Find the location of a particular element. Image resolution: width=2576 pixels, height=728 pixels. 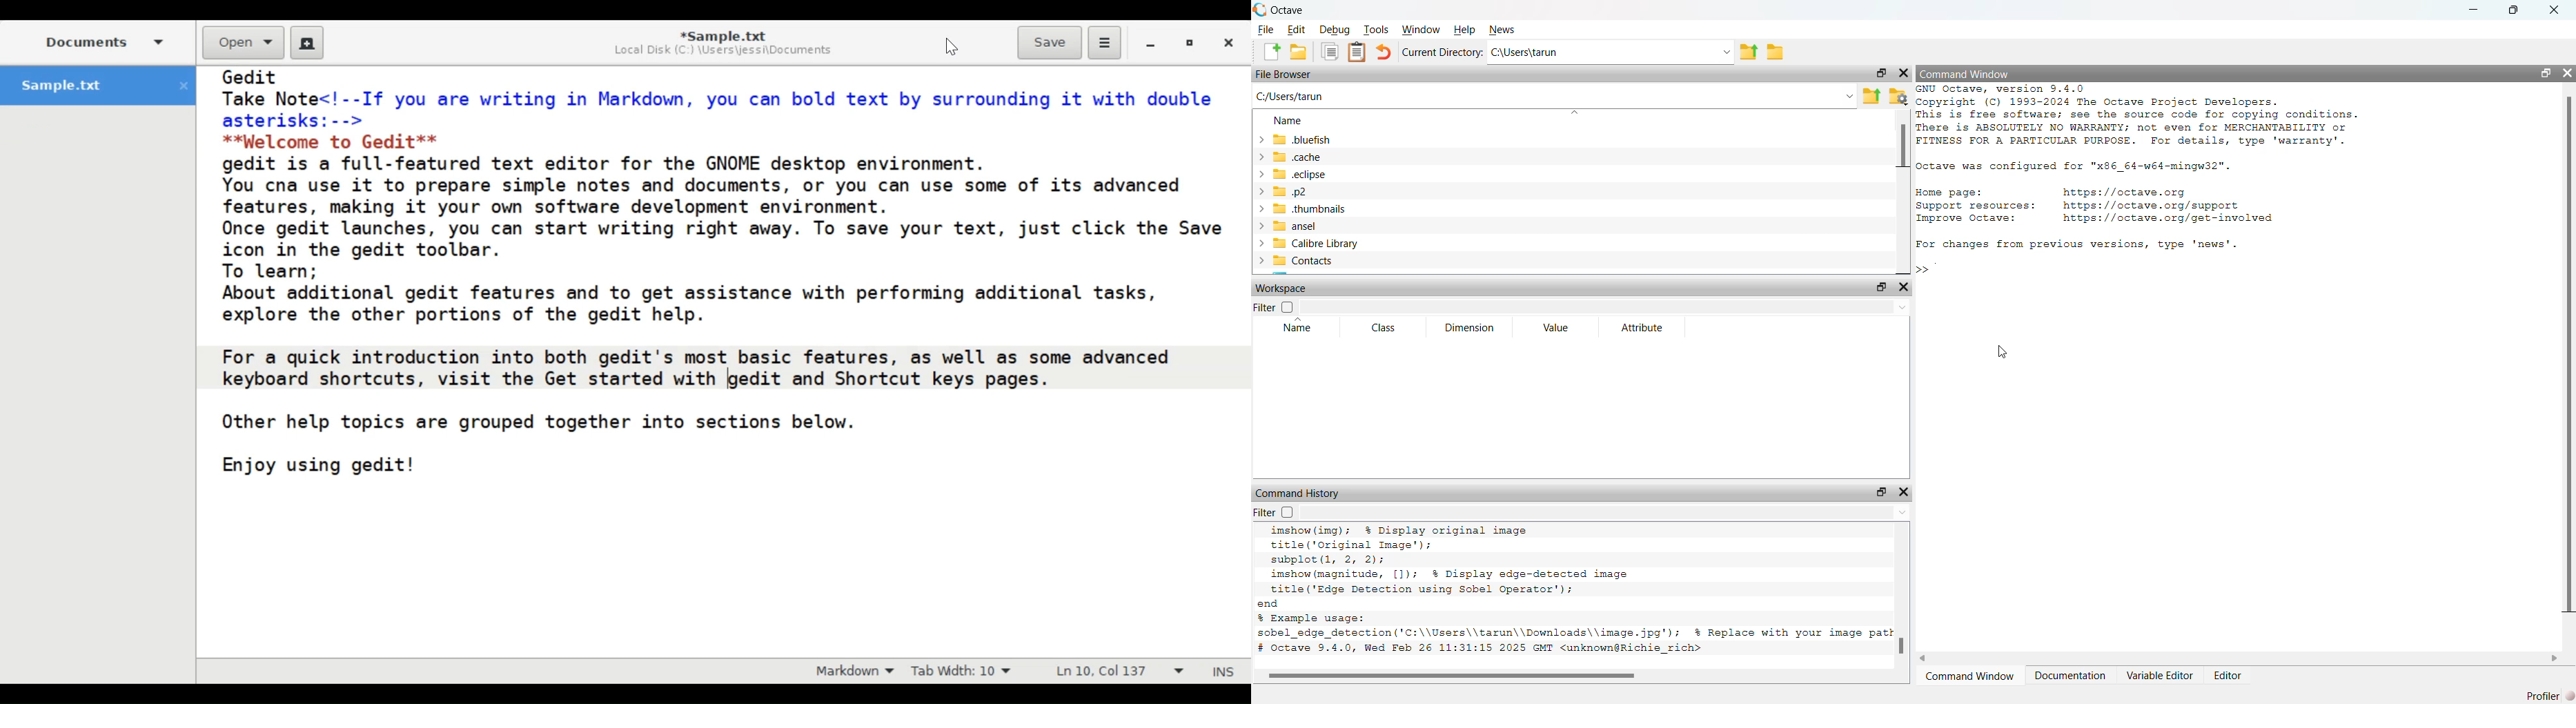

Octave is located at coordinates (1294, 10).